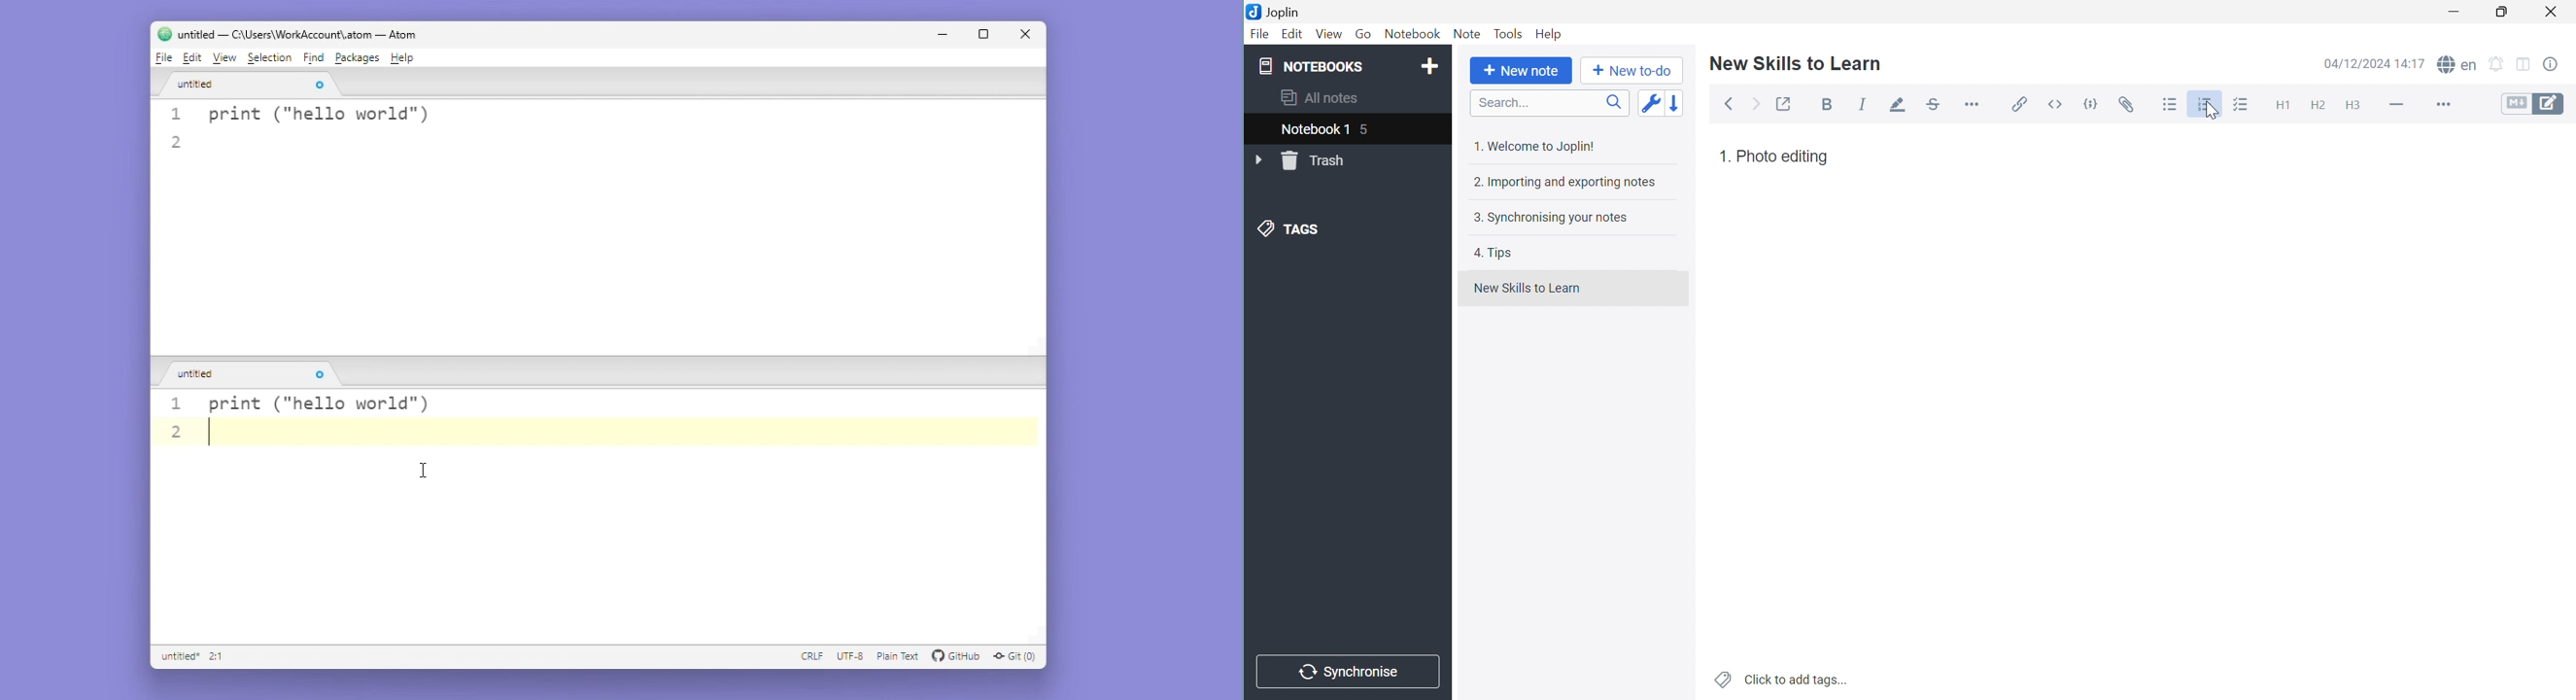  What do you see at coordinates (1527, 288) in the screenshot?
I see `New Skills to Learn` at bounding box center [1527, 288].